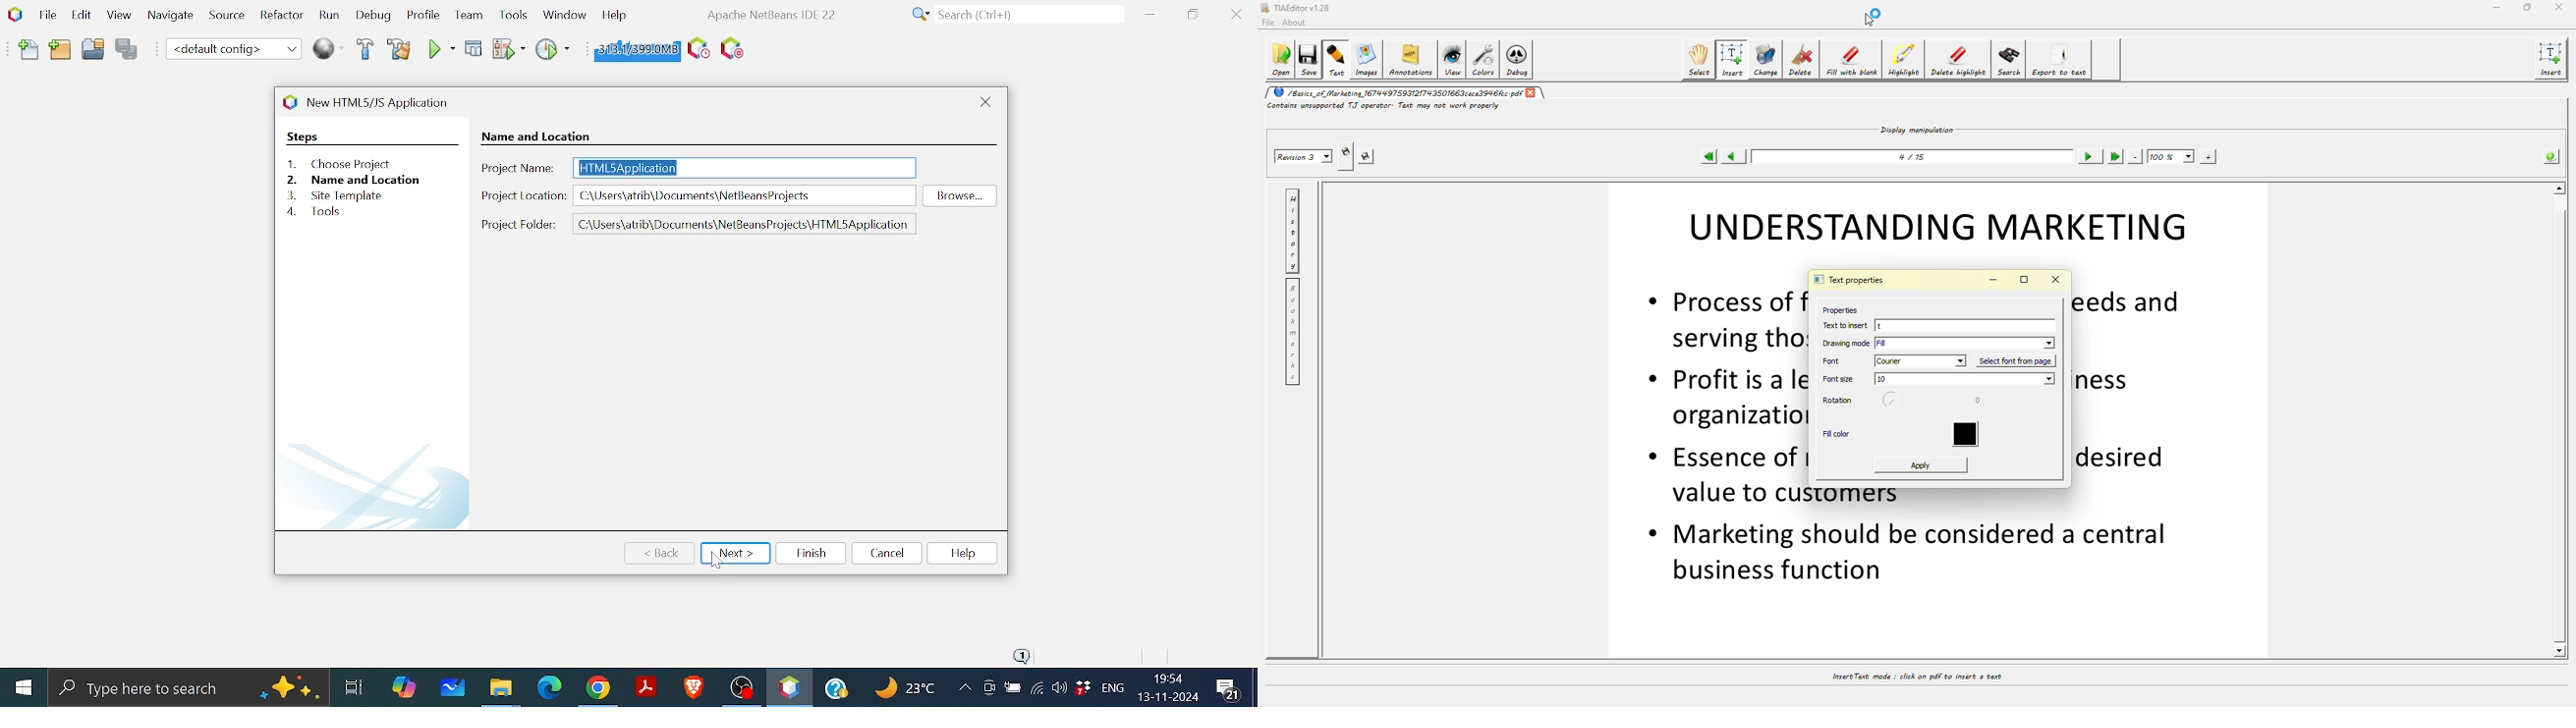 The image size is (2576, 728). What do you see at coordinates (1083, 688) in the screenshot?
I see `Dropbox` at bounding box center [1083, 688].